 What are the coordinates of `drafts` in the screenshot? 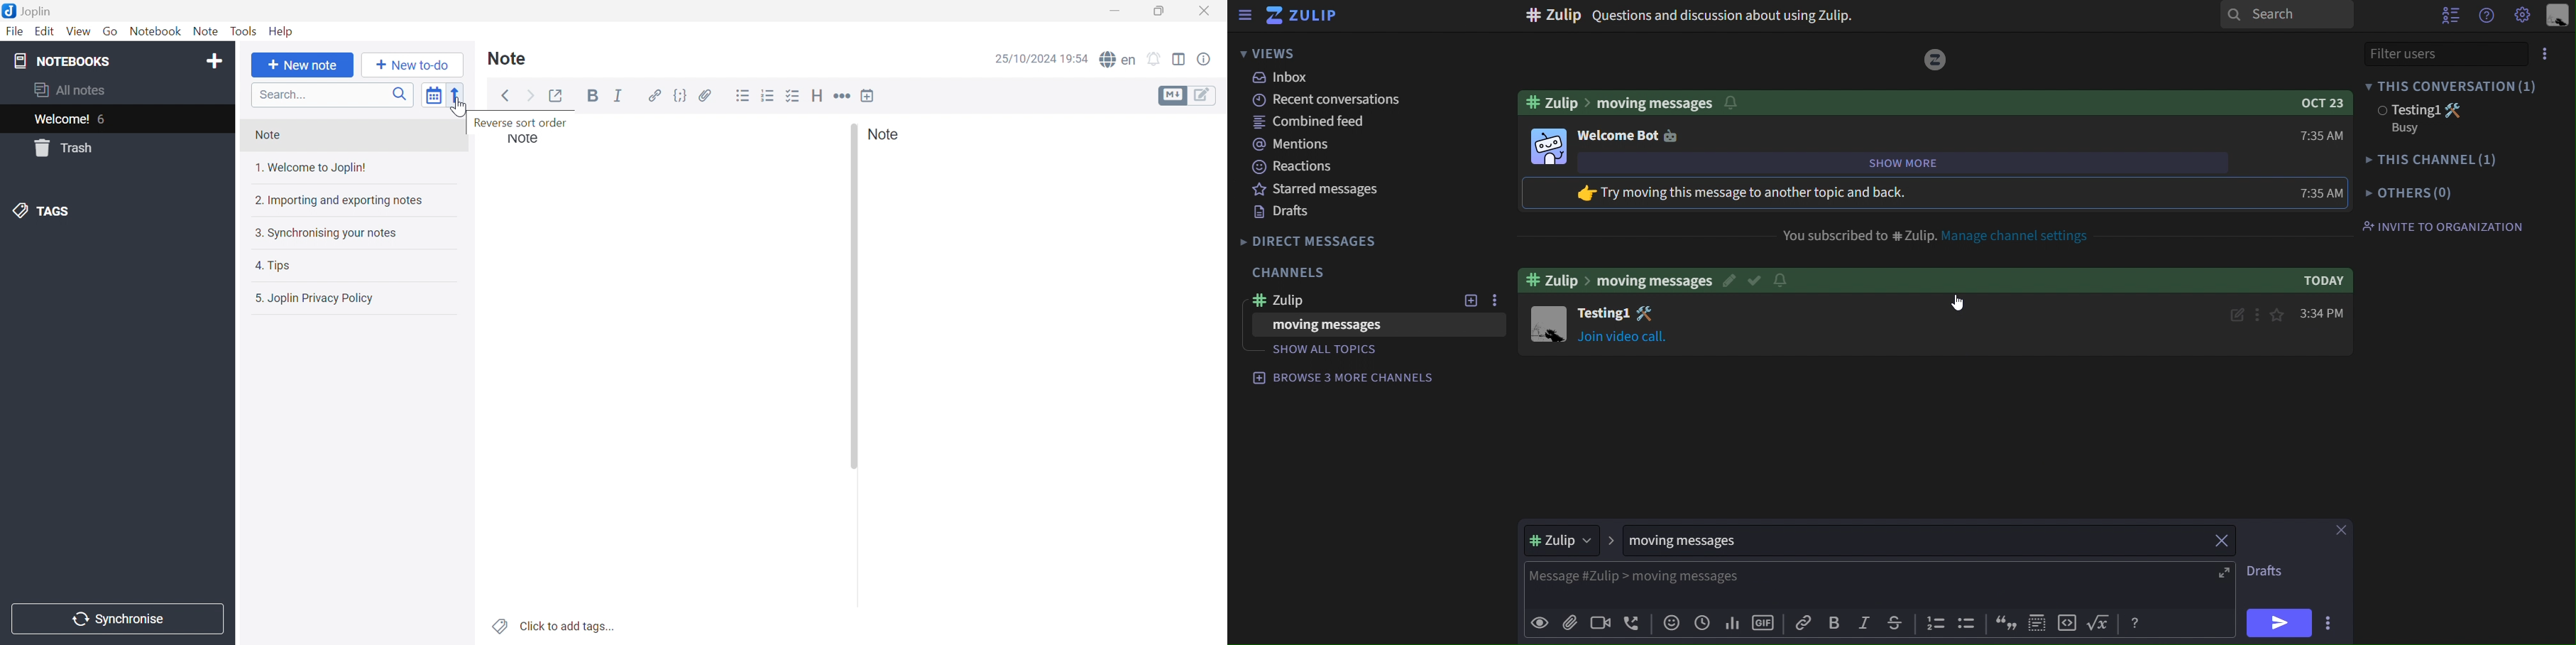 It's located at (1289, 212).